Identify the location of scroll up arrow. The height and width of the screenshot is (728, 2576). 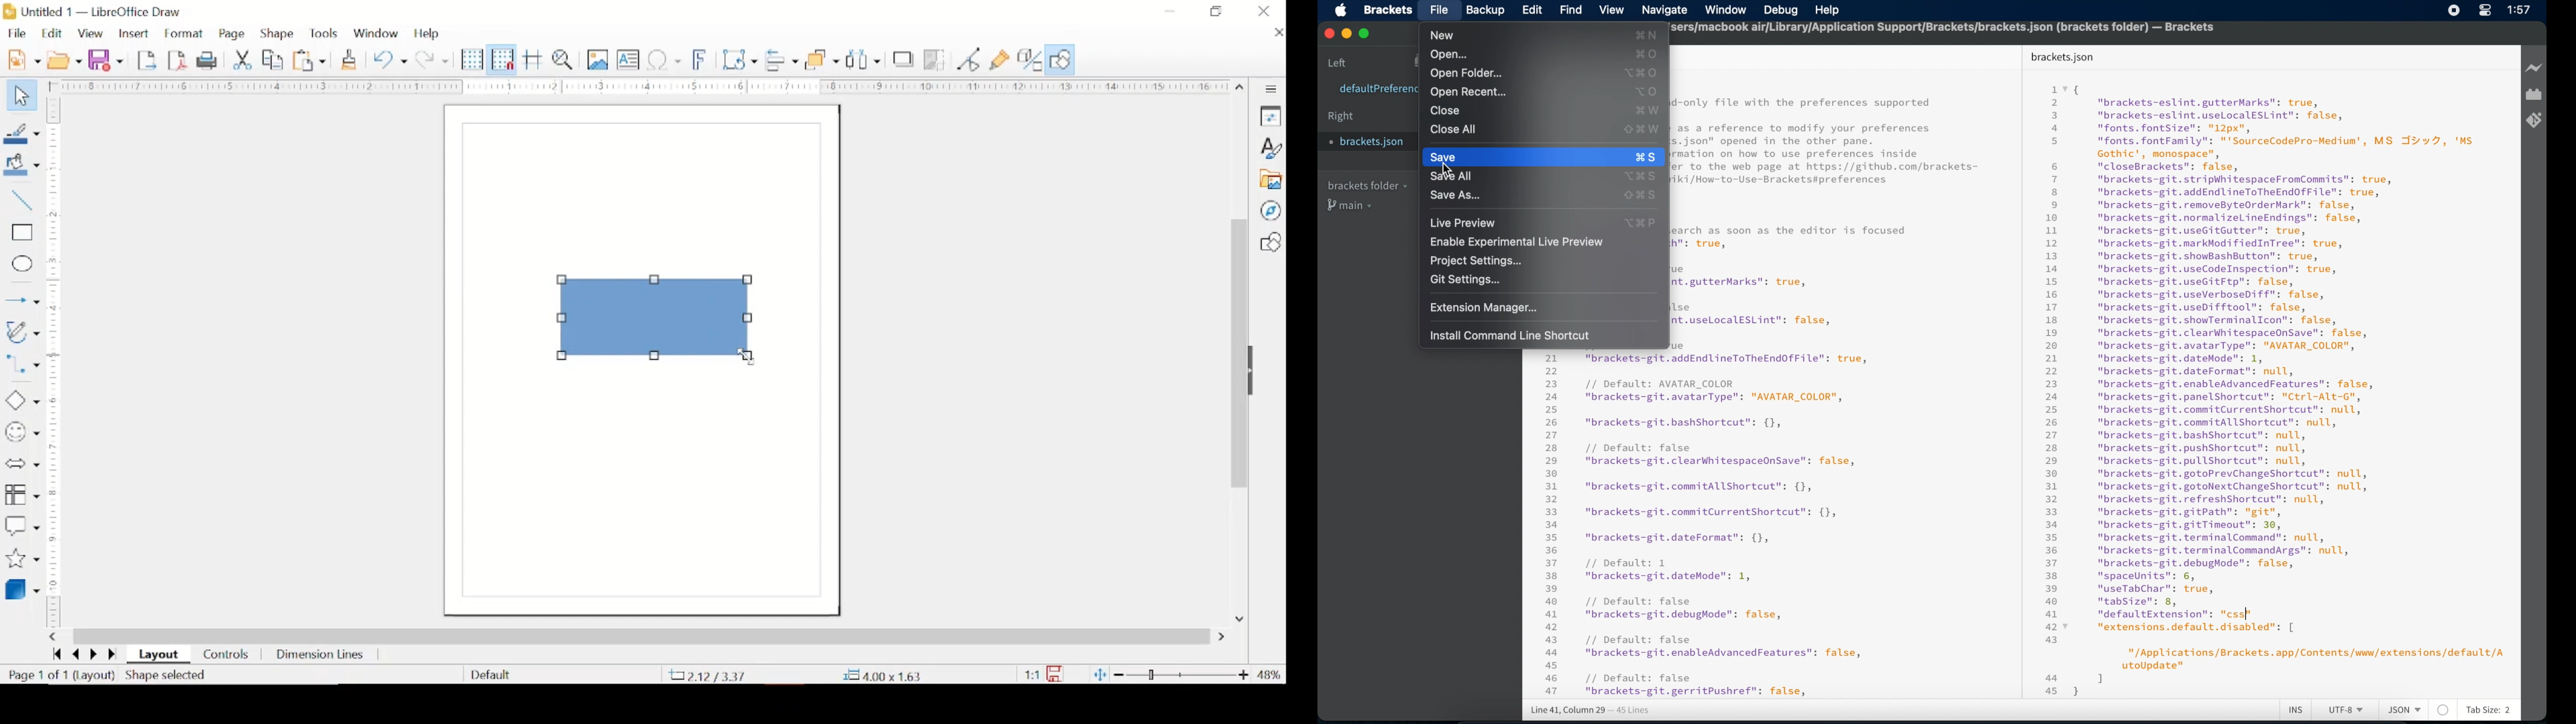
(1240, 84).